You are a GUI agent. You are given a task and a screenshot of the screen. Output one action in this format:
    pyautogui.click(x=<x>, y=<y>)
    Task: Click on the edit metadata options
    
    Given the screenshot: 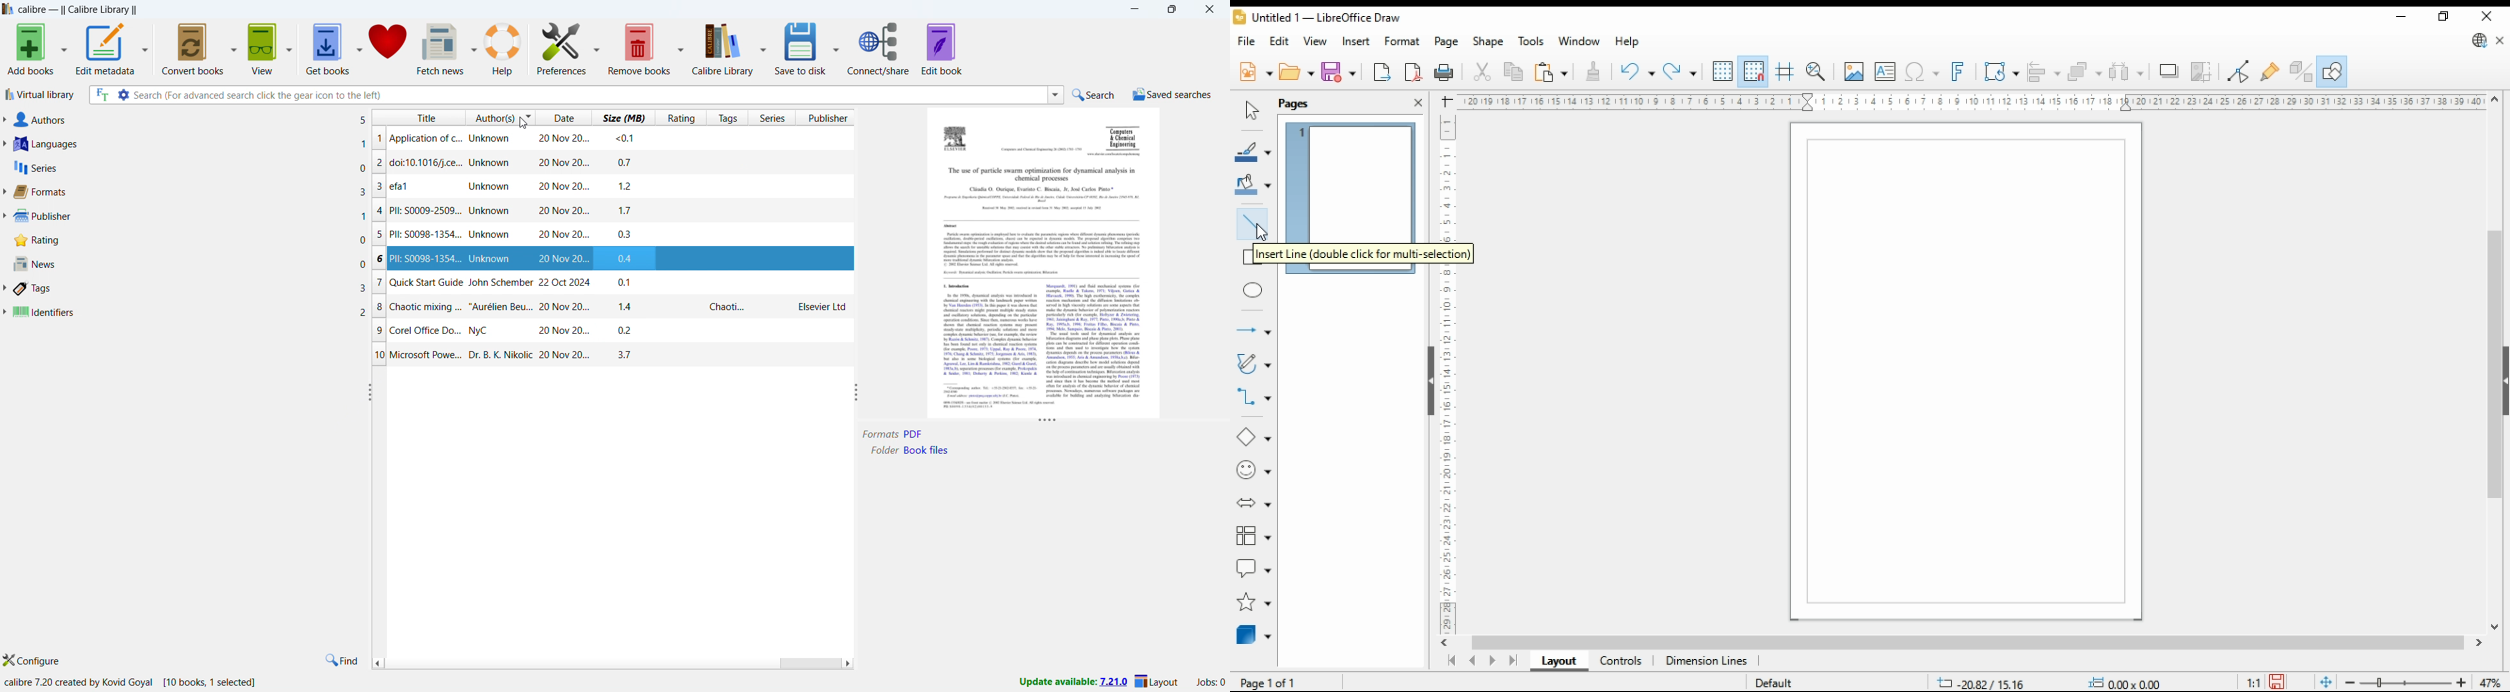 What is the action you would take?
    pyautogui.click(x=145, y=50)
    